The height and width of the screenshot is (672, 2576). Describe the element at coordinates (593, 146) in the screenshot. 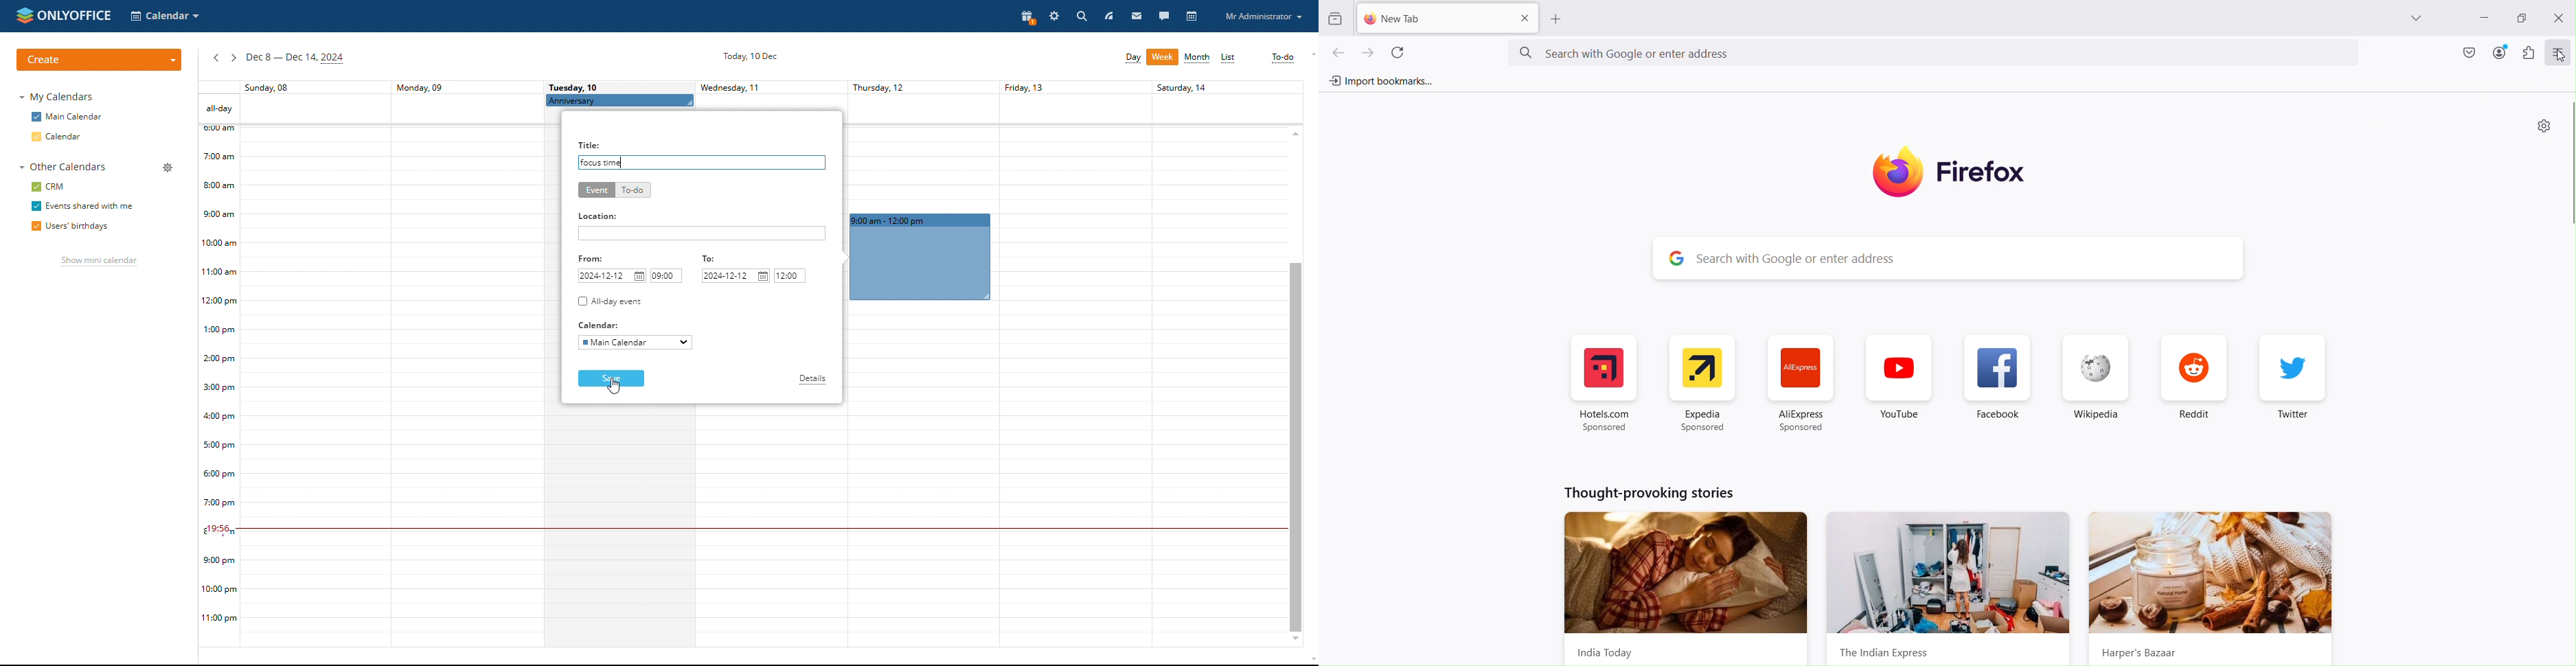

I see `Title:` at that location.